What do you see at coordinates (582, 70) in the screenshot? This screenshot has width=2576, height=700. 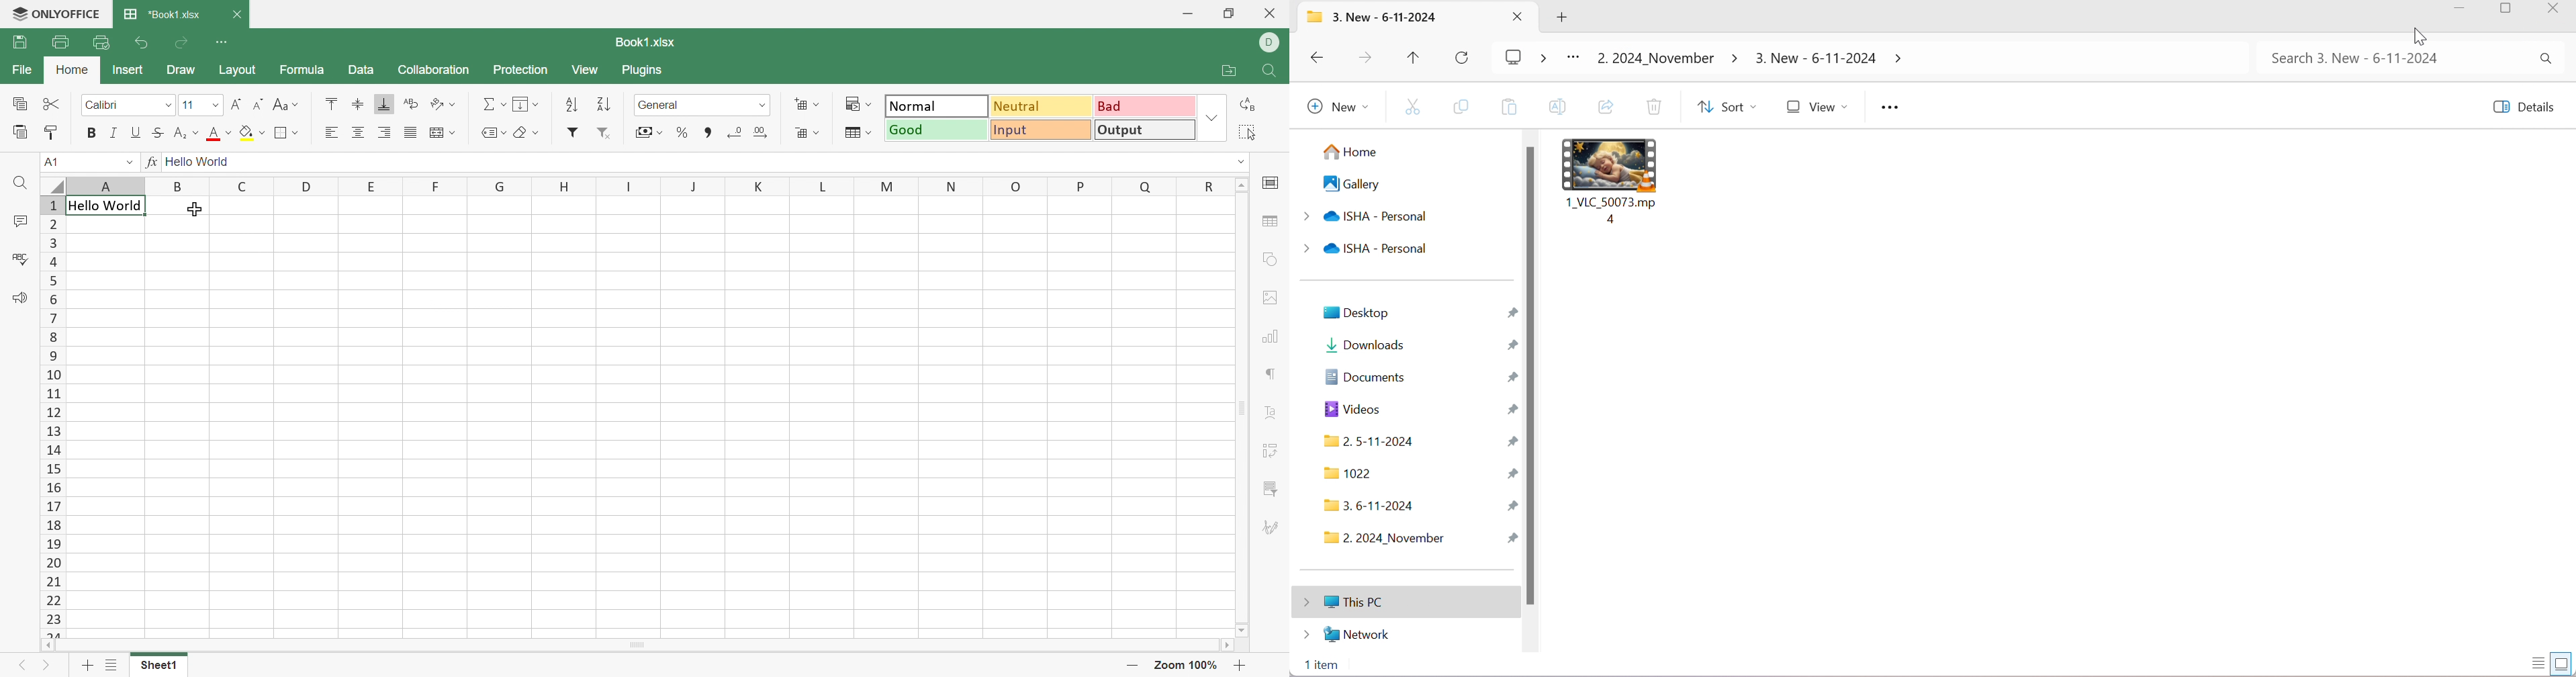 I see ` View` at bounding box center [582, 70].